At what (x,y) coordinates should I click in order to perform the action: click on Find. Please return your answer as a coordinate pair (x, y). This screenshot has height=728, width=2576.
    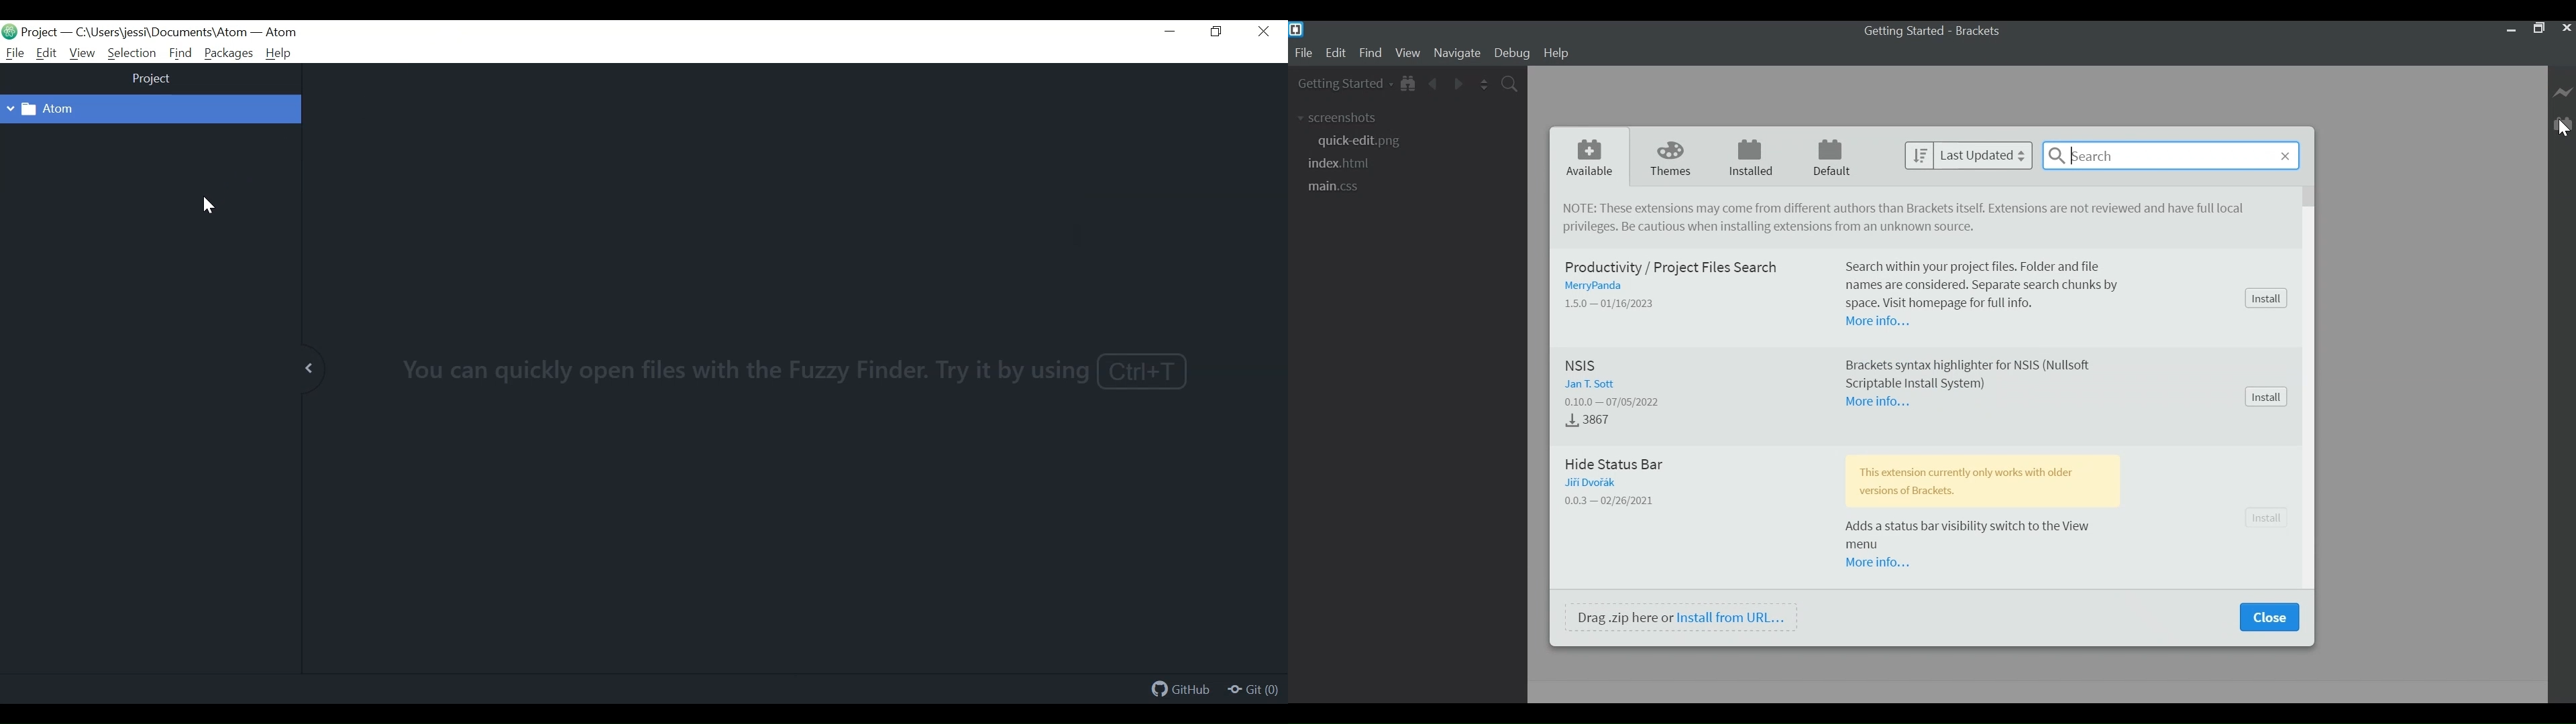
    Looking at the image, I should click on (1371, 54).